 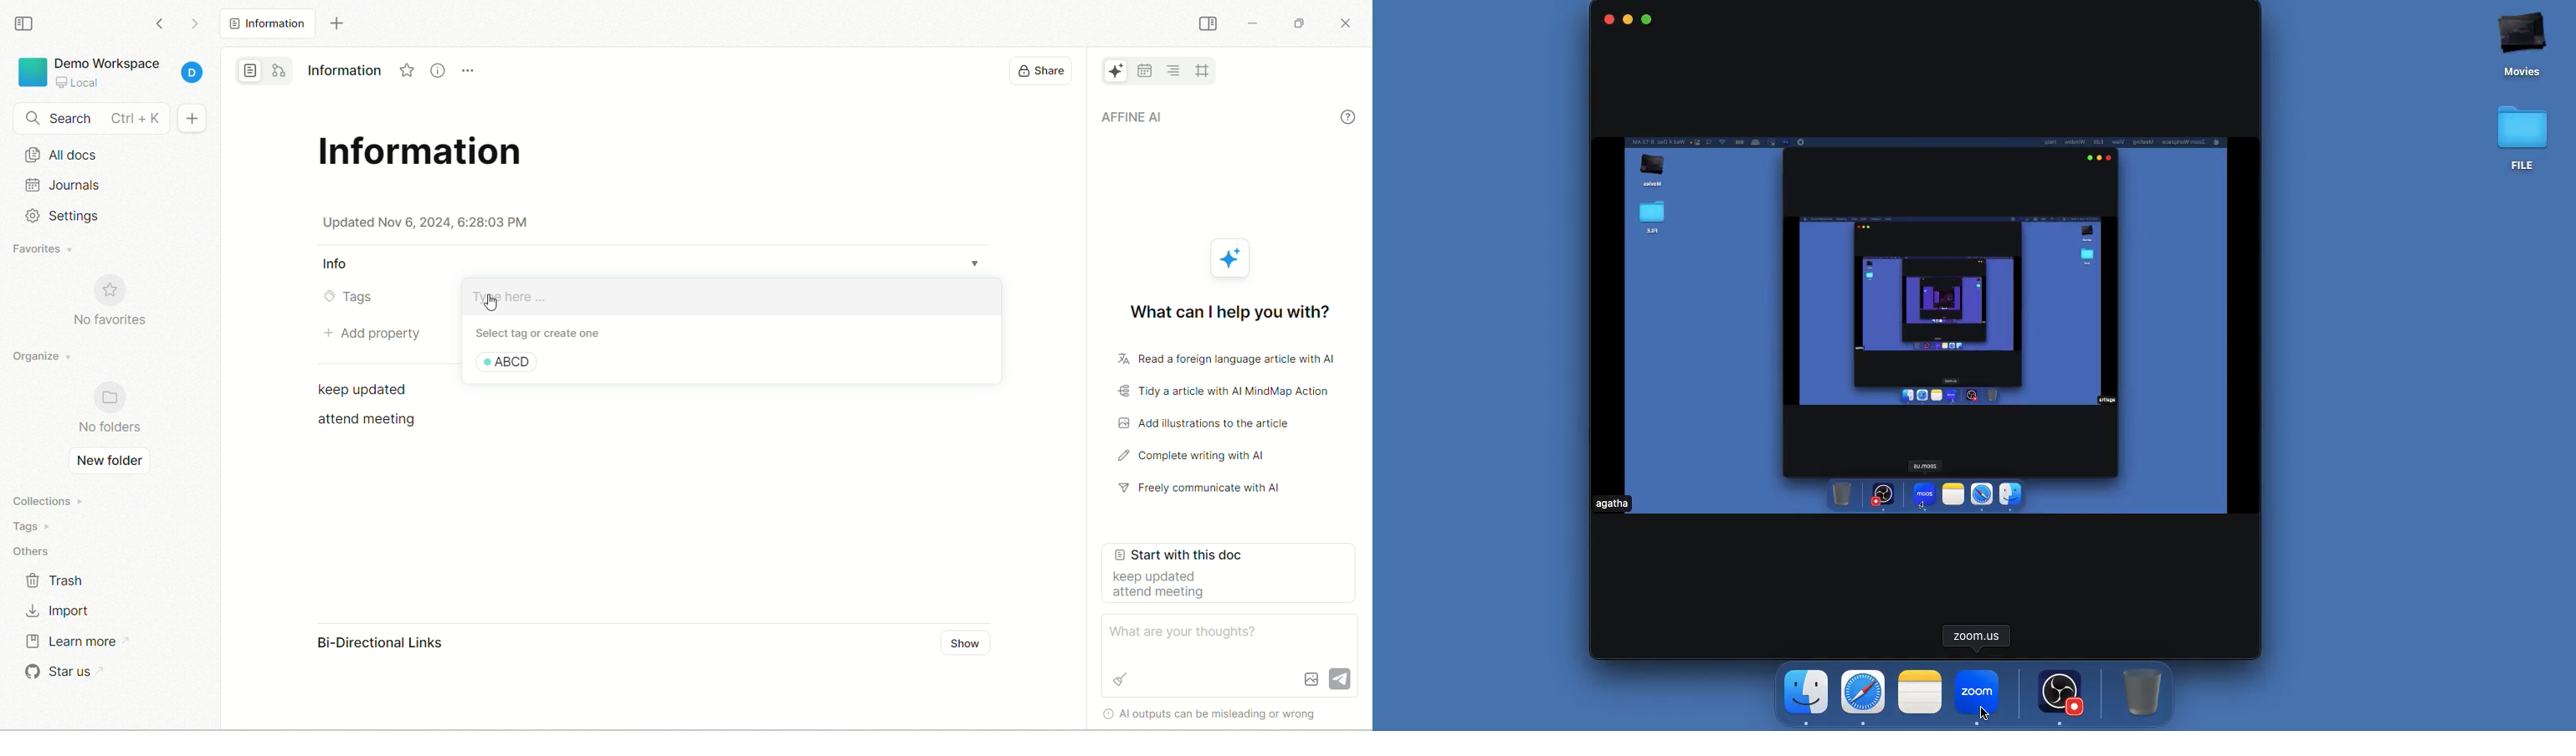 I want to click on favorites, so click(x=44, y=249).